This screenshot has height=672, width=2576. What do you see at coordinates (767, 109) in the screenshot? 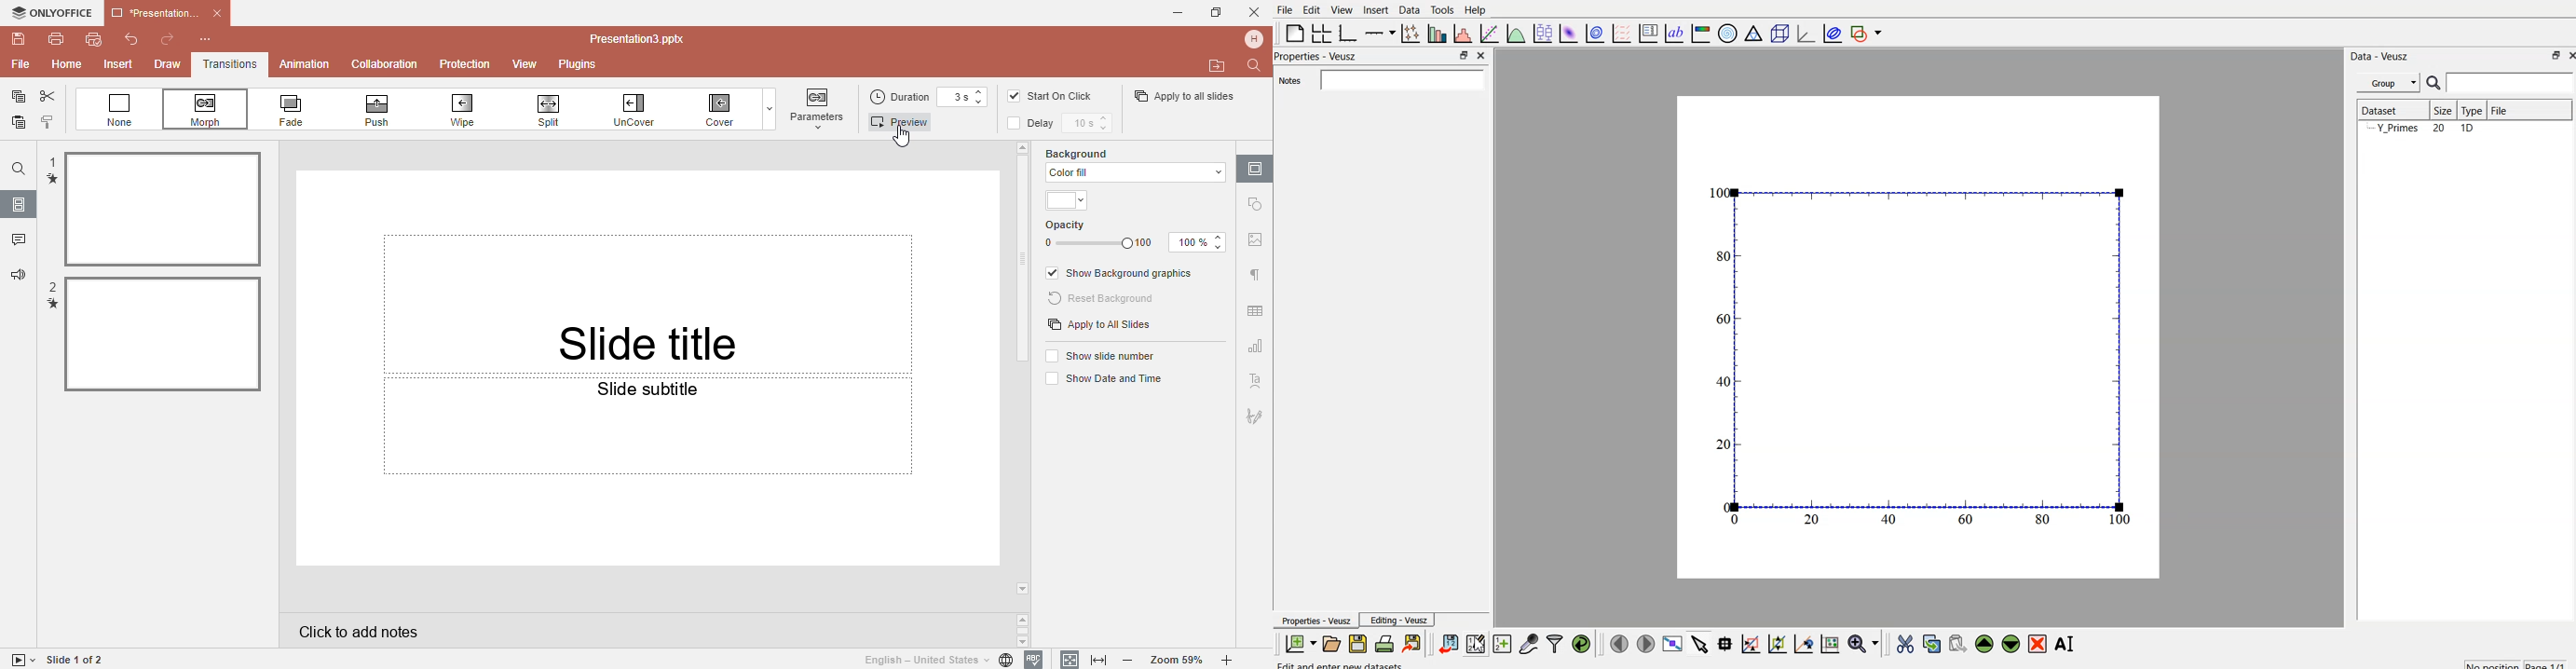
I see `Dropdown` at bounding box center [767, 109].